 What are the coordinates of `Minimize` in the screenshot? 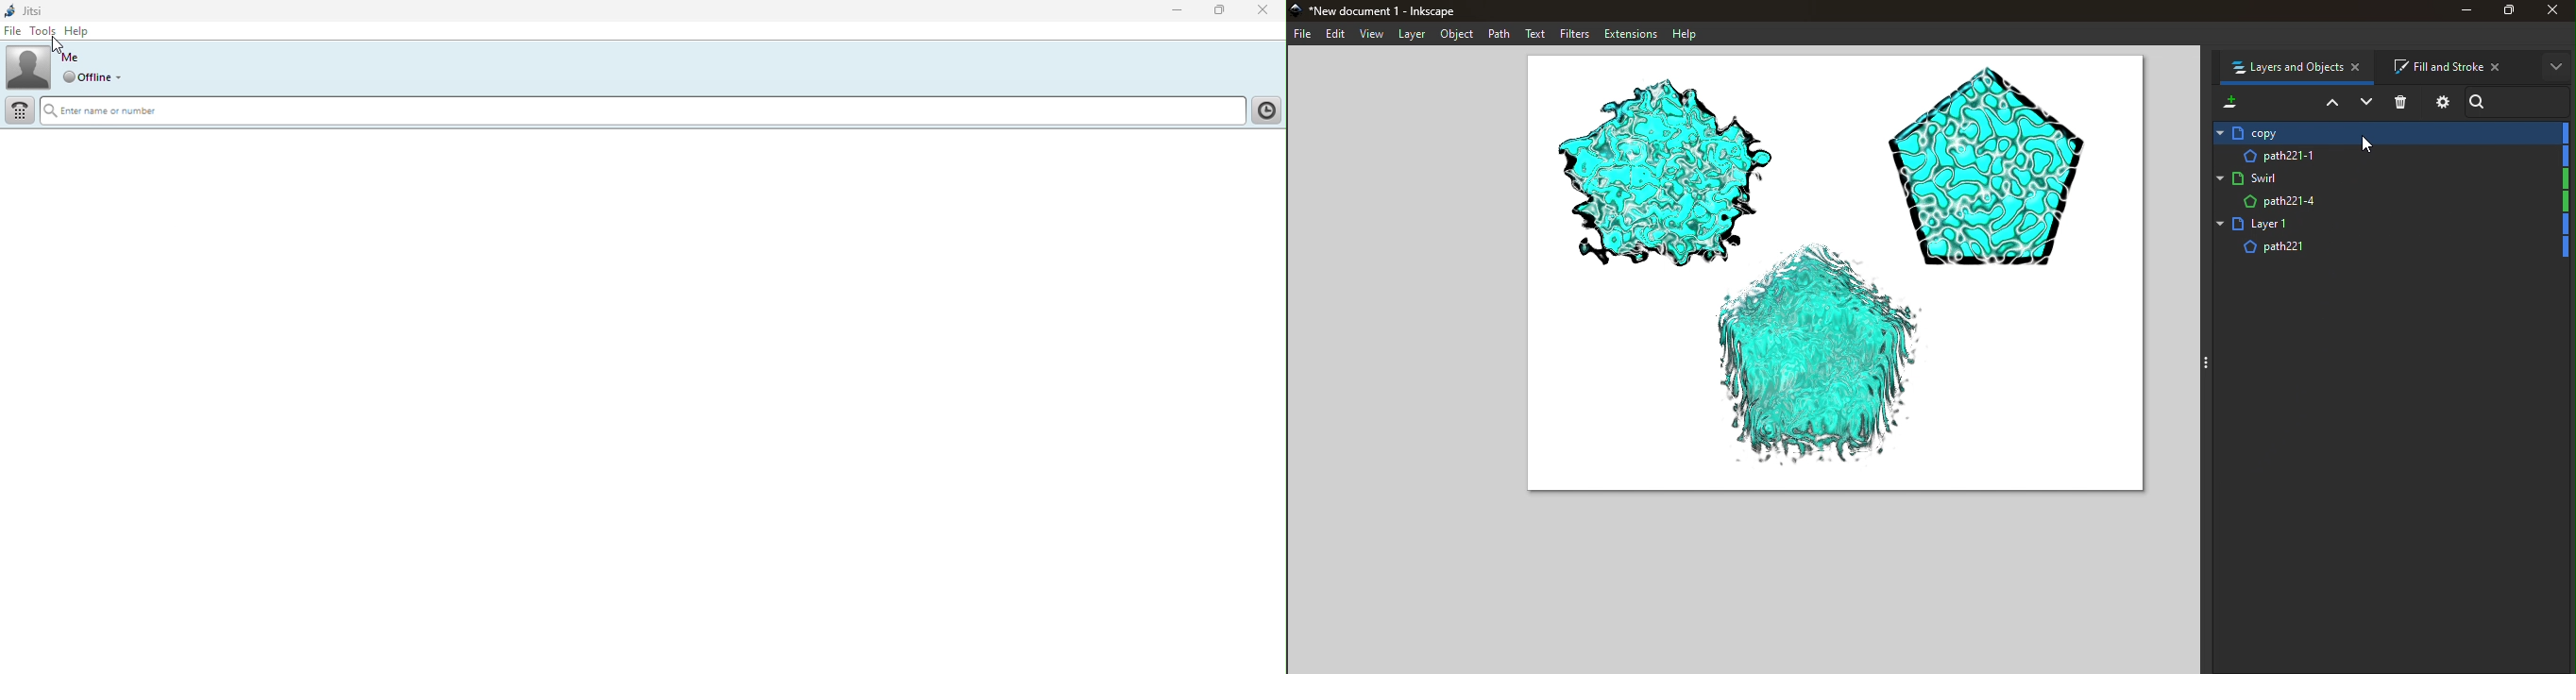 It's located at (2464, 11).